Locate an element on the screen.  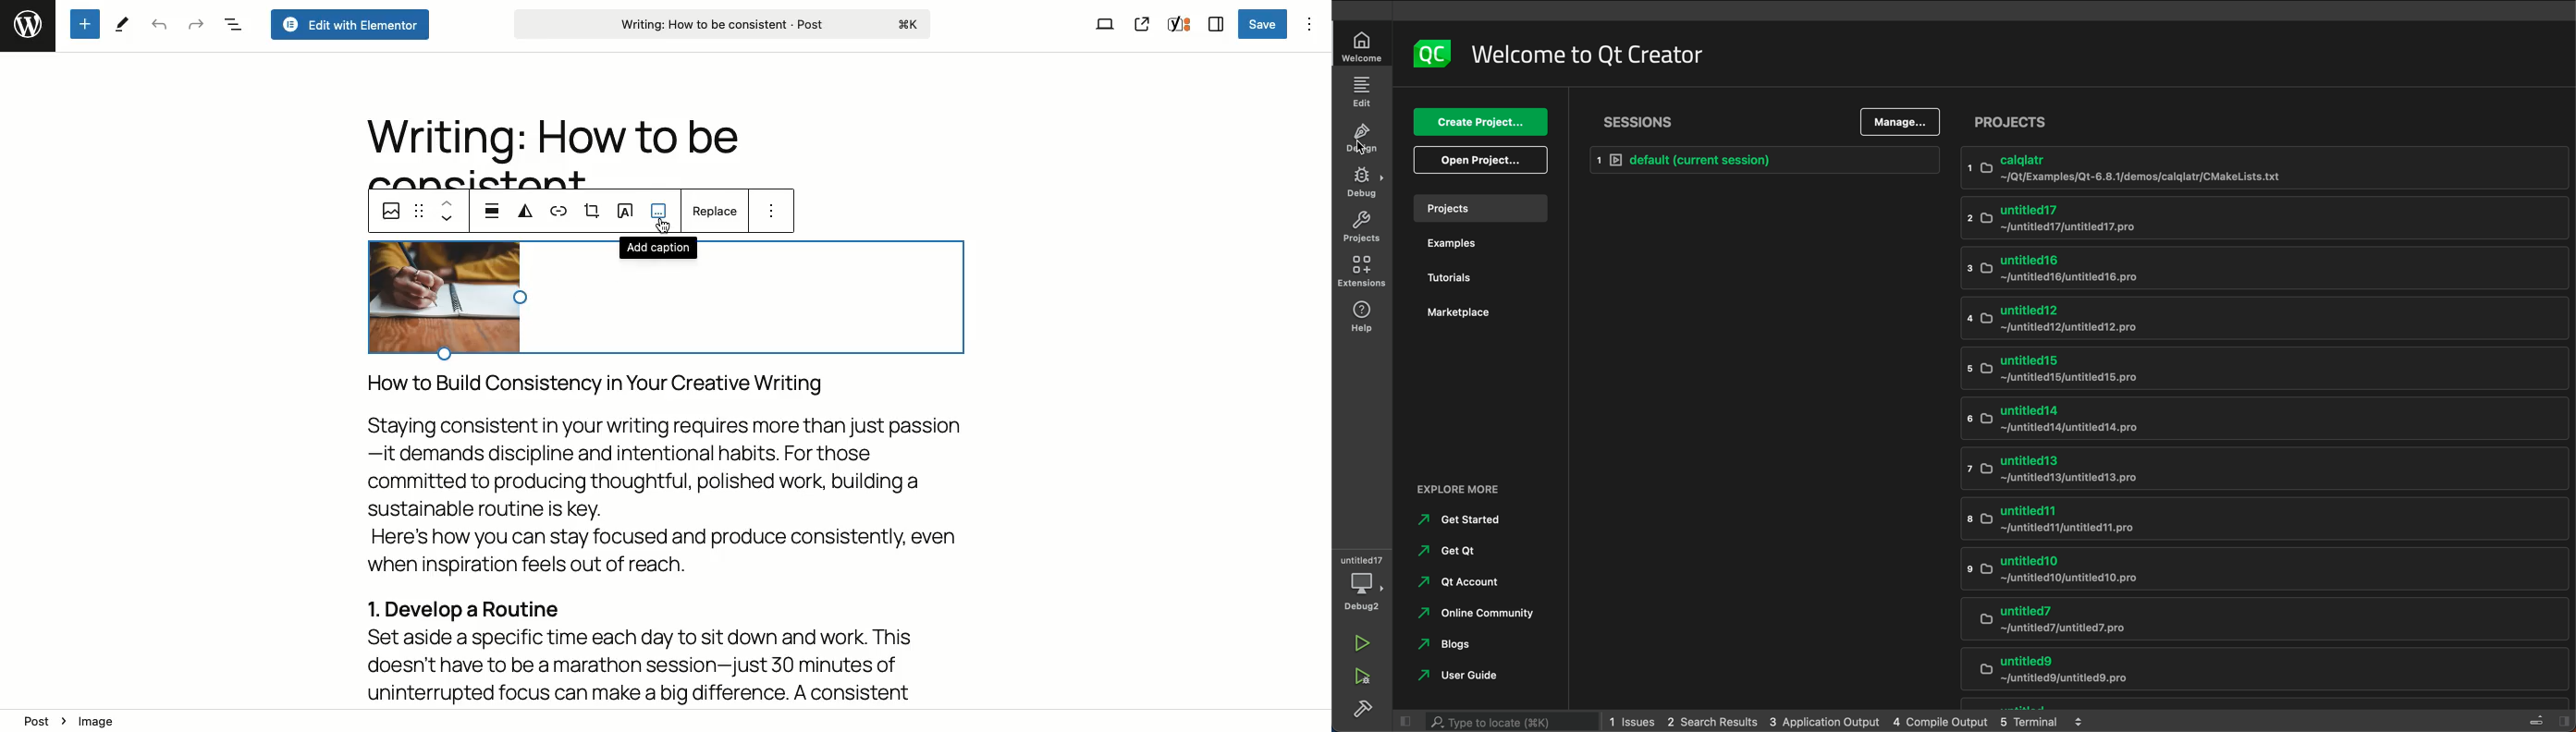
cursor is located at coordinates (1364, 145).